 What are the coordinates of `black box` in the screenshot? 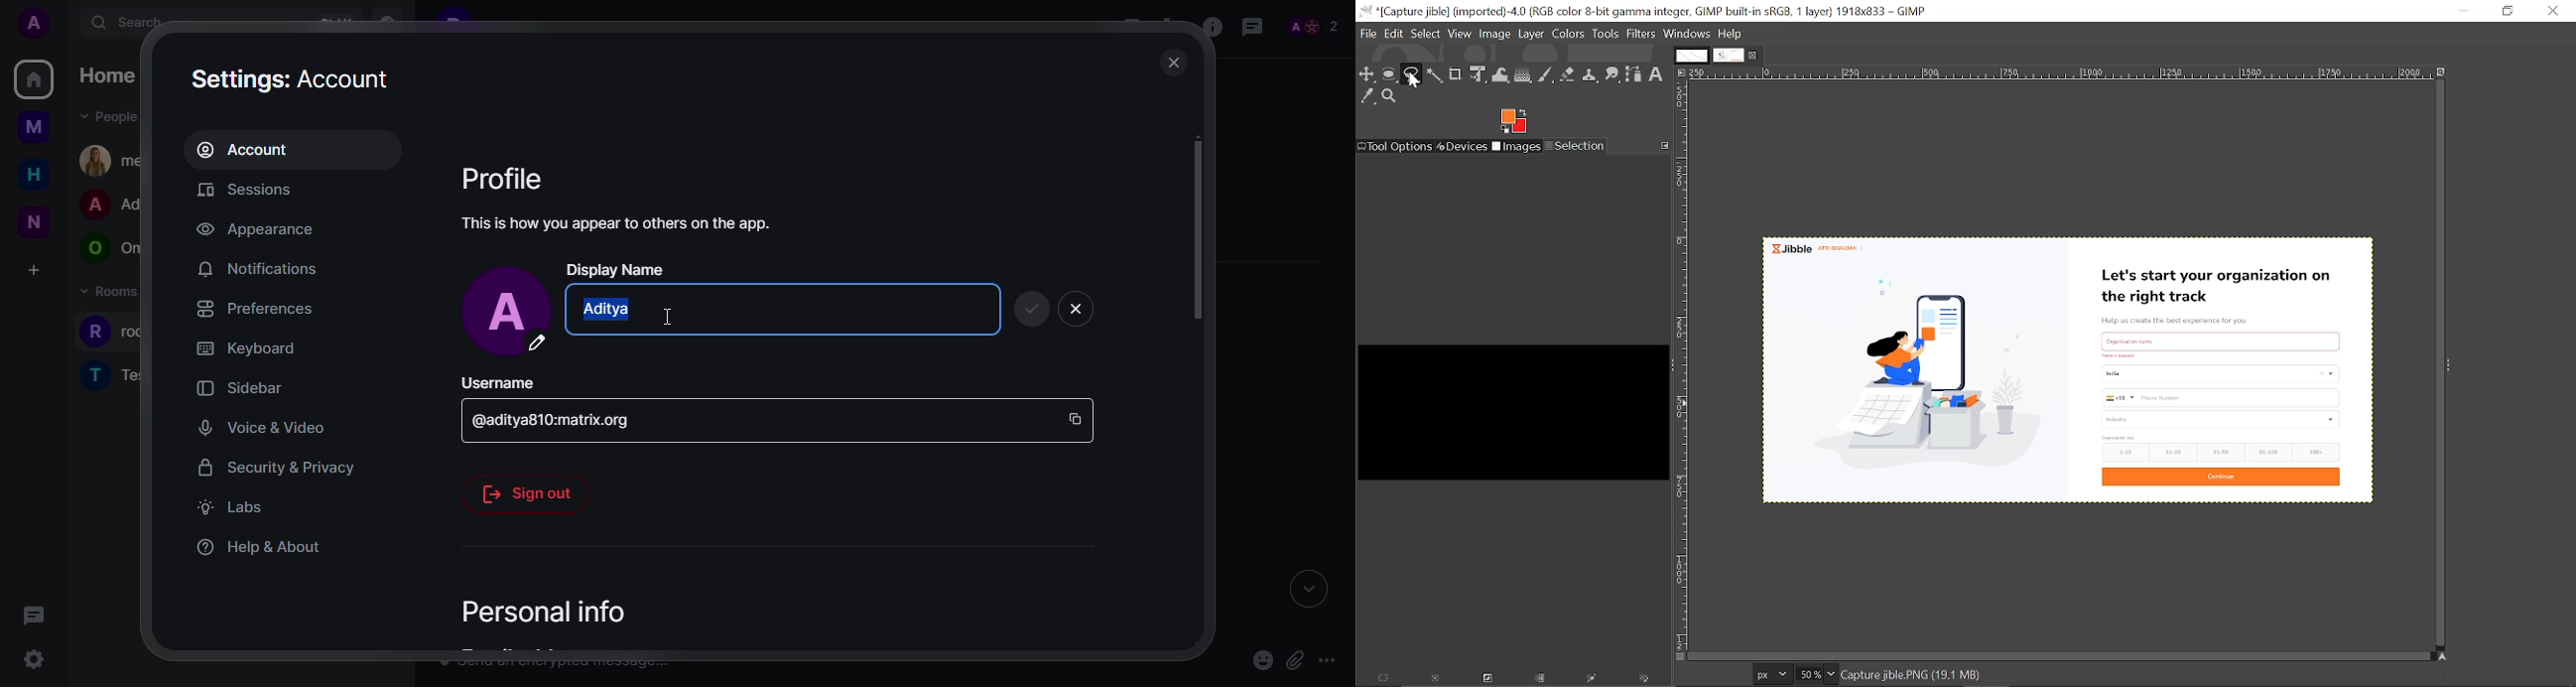 It's located at (1511, 405).